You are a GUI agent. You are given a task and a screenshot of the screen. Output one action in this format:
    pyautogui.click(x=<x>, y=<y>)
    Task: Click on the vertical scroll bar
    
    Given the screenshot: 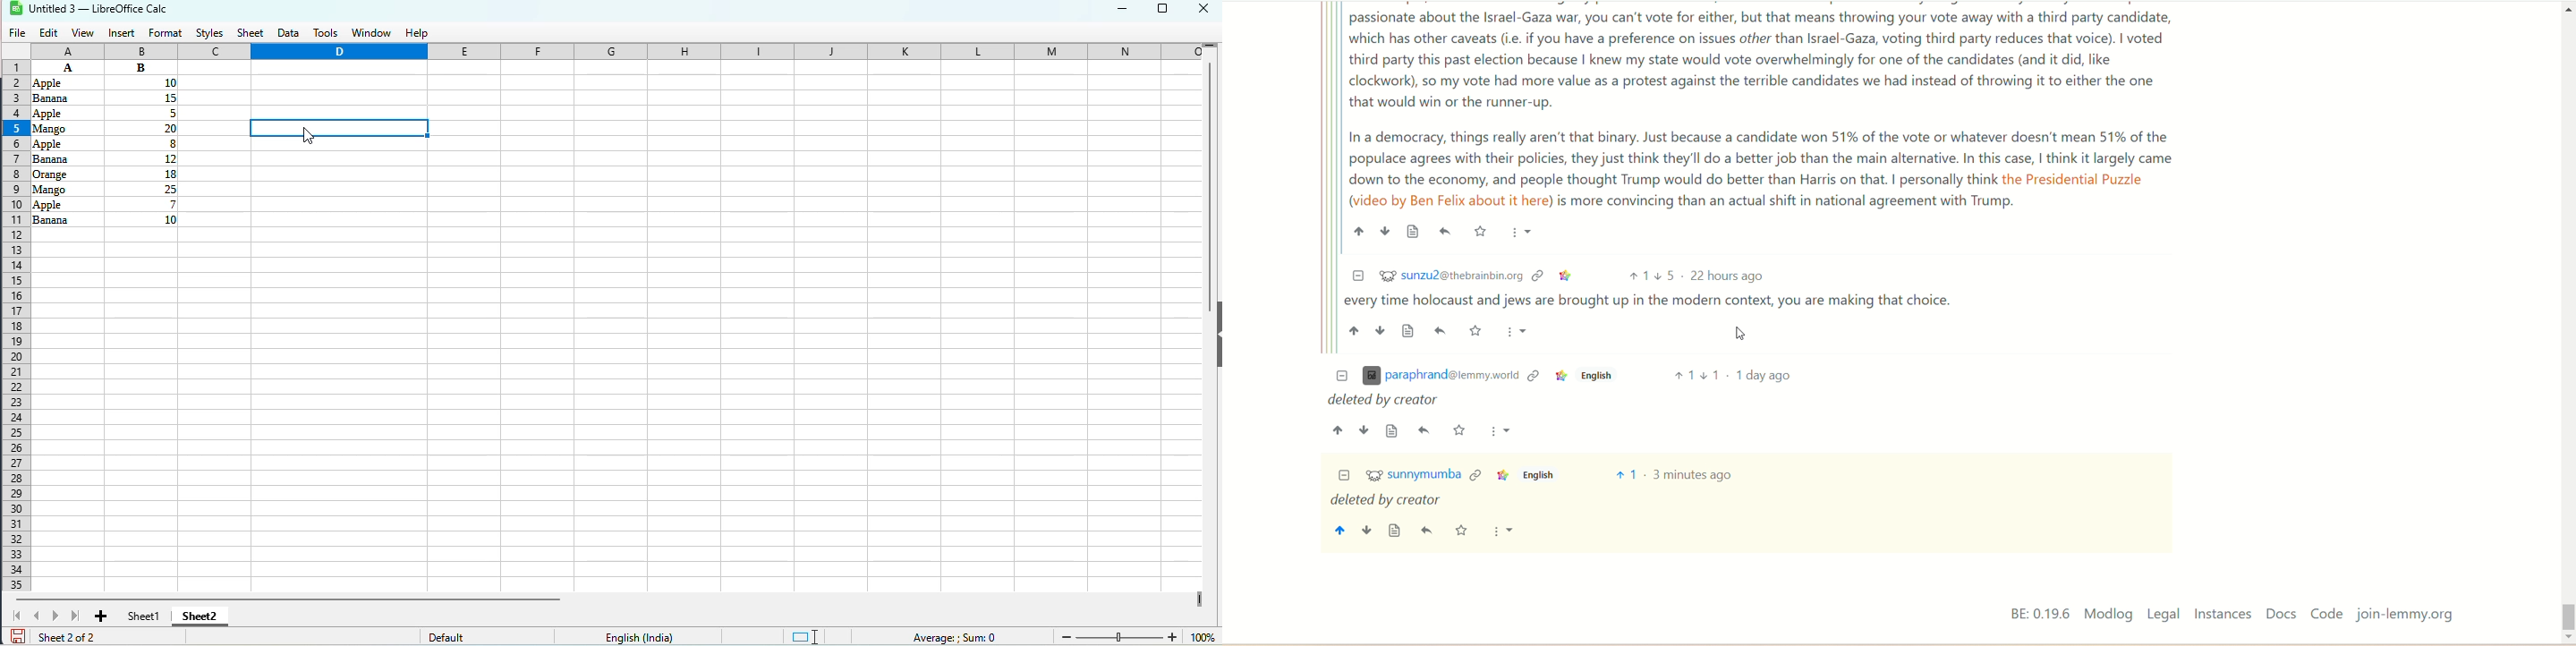 What is the action you would take?
    pyautogui.click(x=1211, y=188)
    